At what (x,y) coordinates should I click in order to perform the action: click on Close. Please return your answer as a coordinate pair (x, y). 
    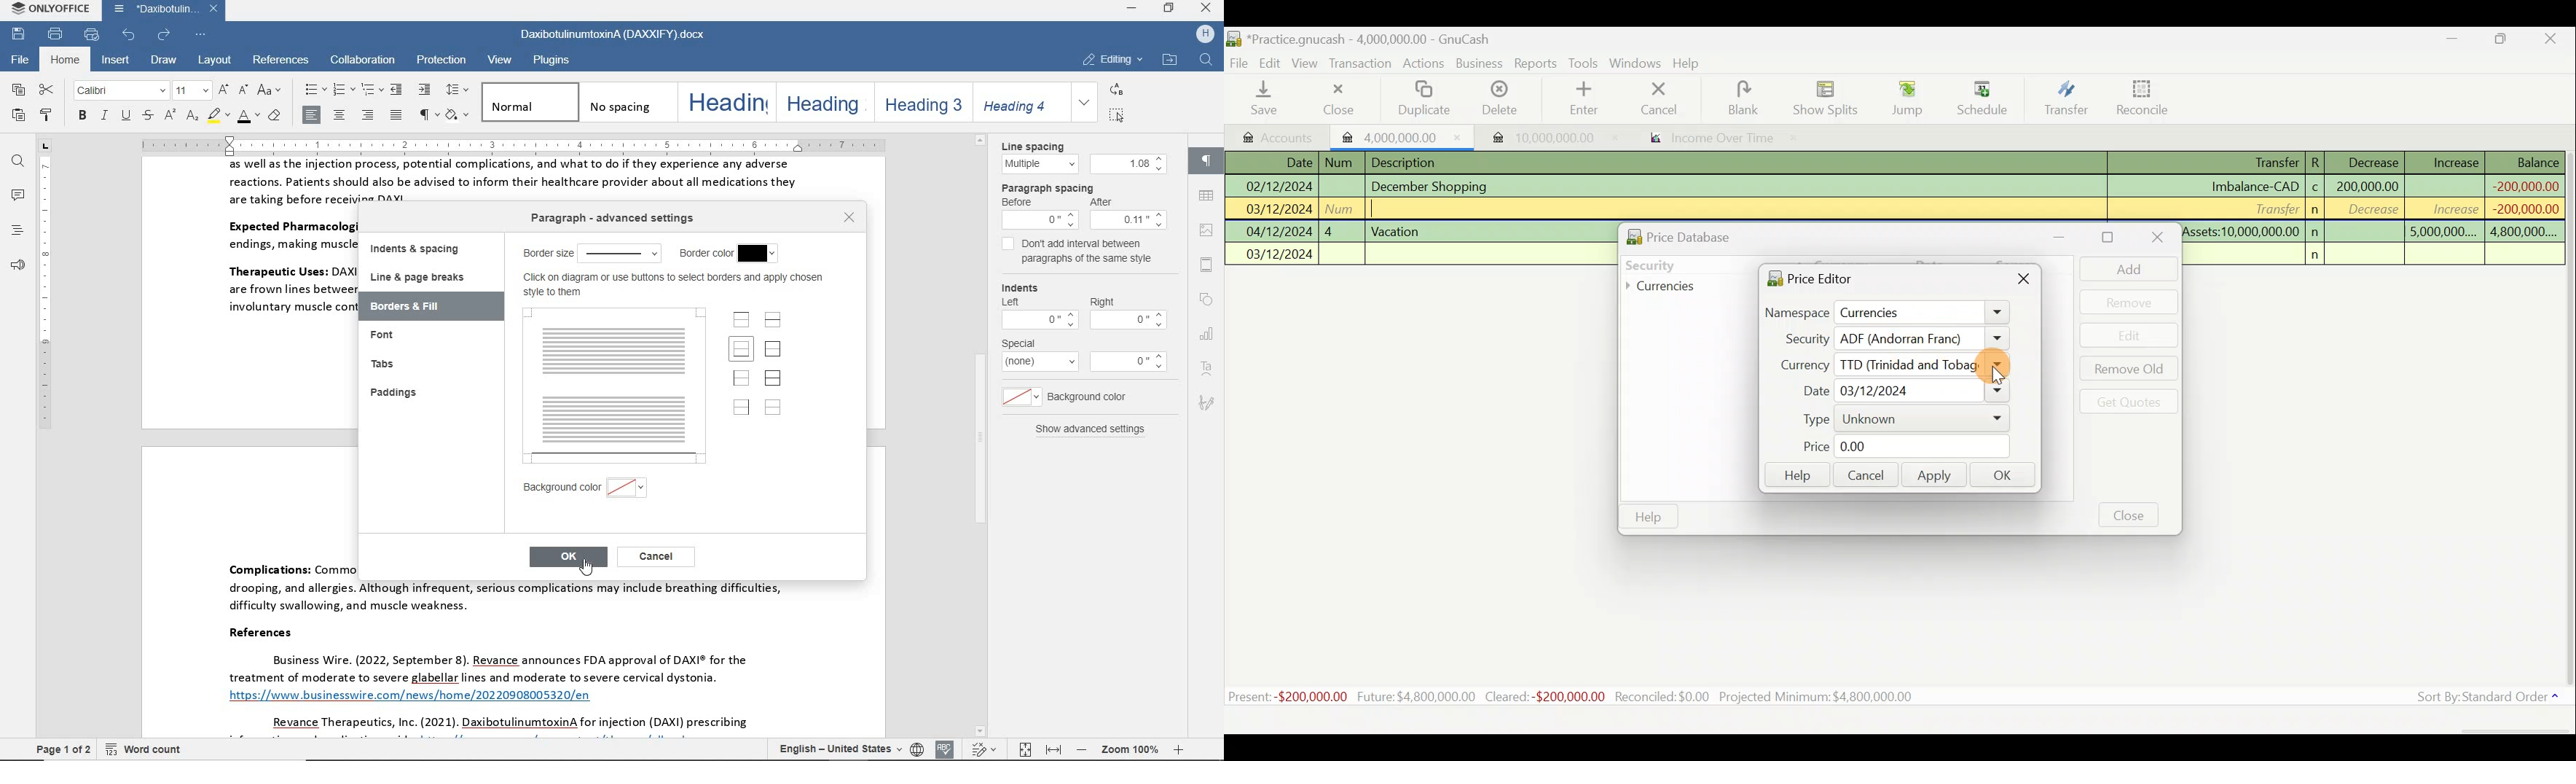
    Looking at the image, I should click on (2155, 239).